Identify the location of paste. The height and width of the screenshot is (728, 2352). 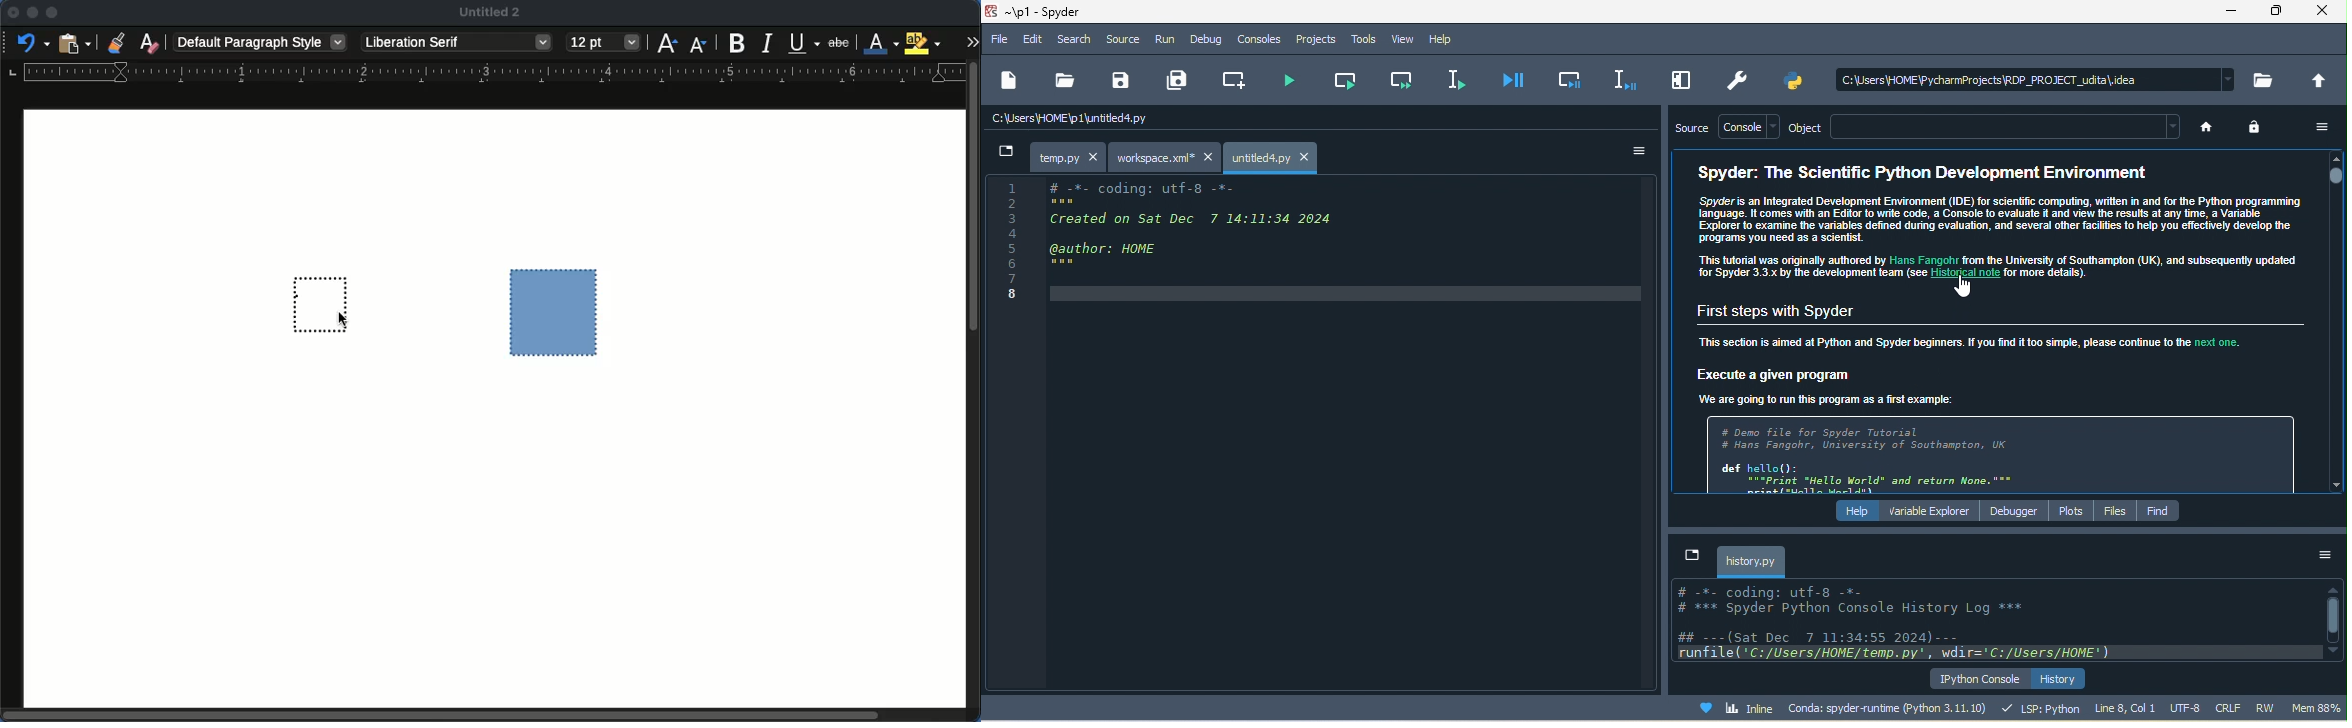
(75, 43).